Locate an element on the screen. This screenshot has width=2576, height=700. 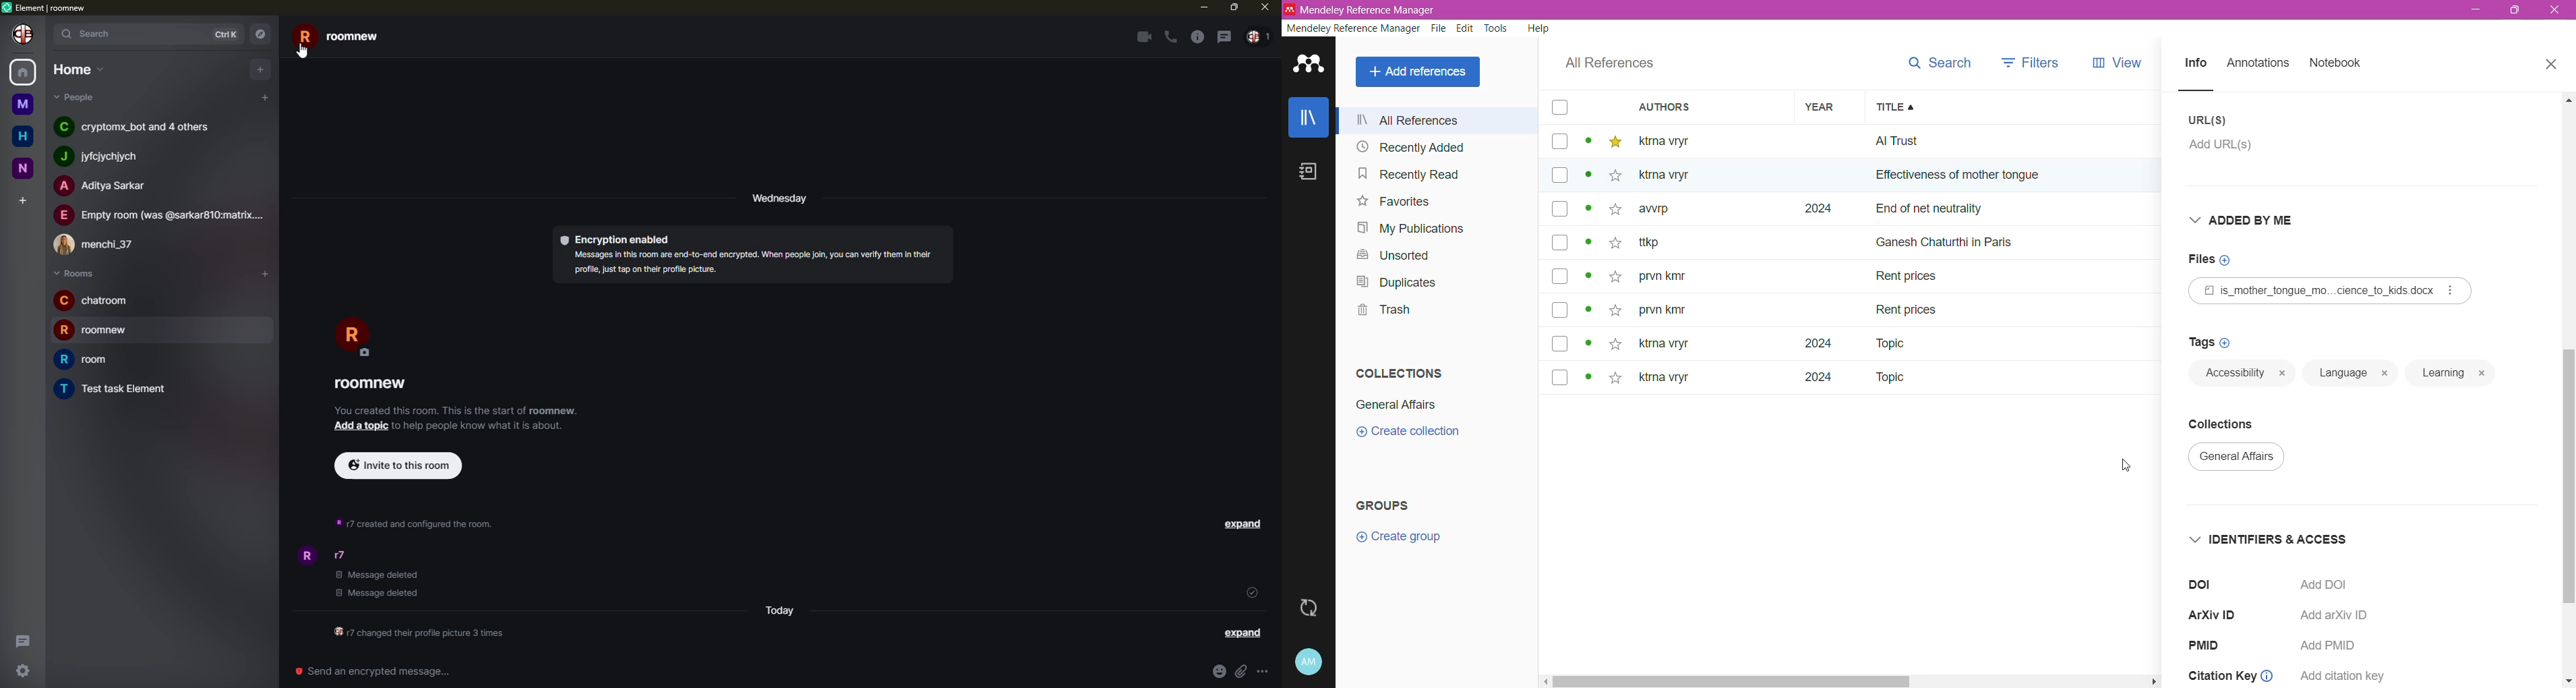
Favorites is located at coordinates (1394, 202).